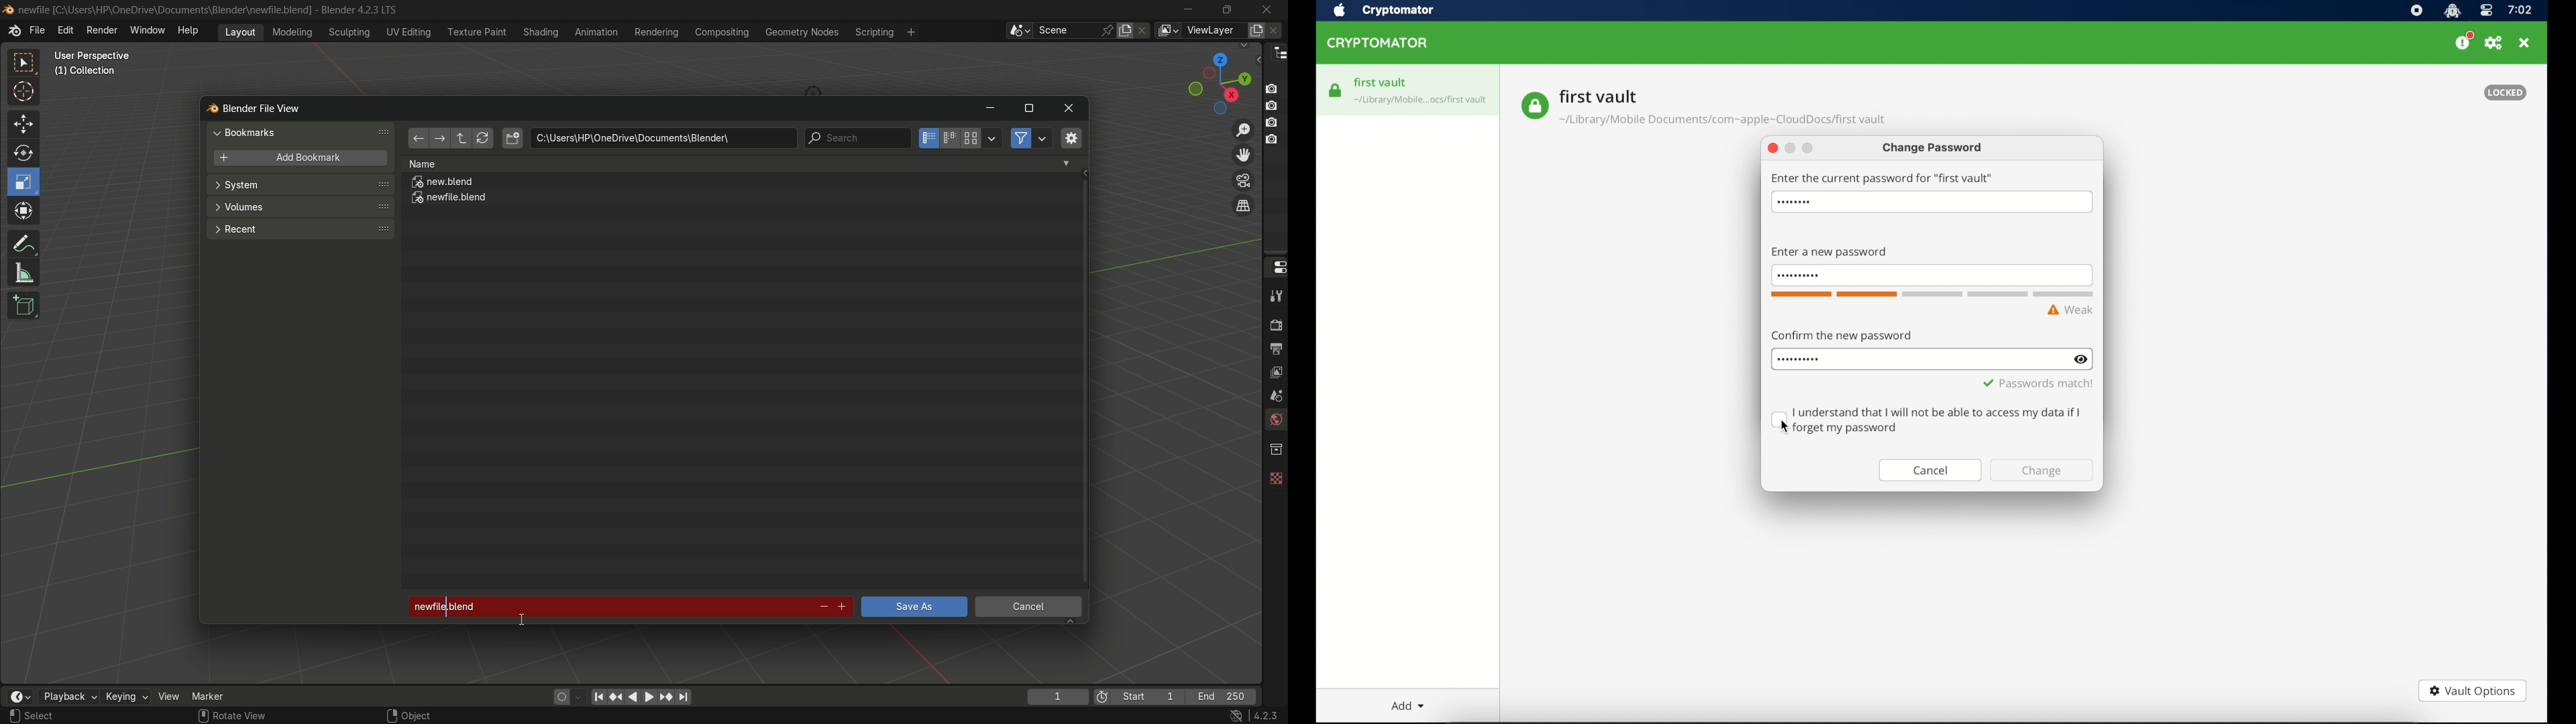  Describe the element at coordinates (2472, 692) in the screenshot. I see `vault options` at that location.